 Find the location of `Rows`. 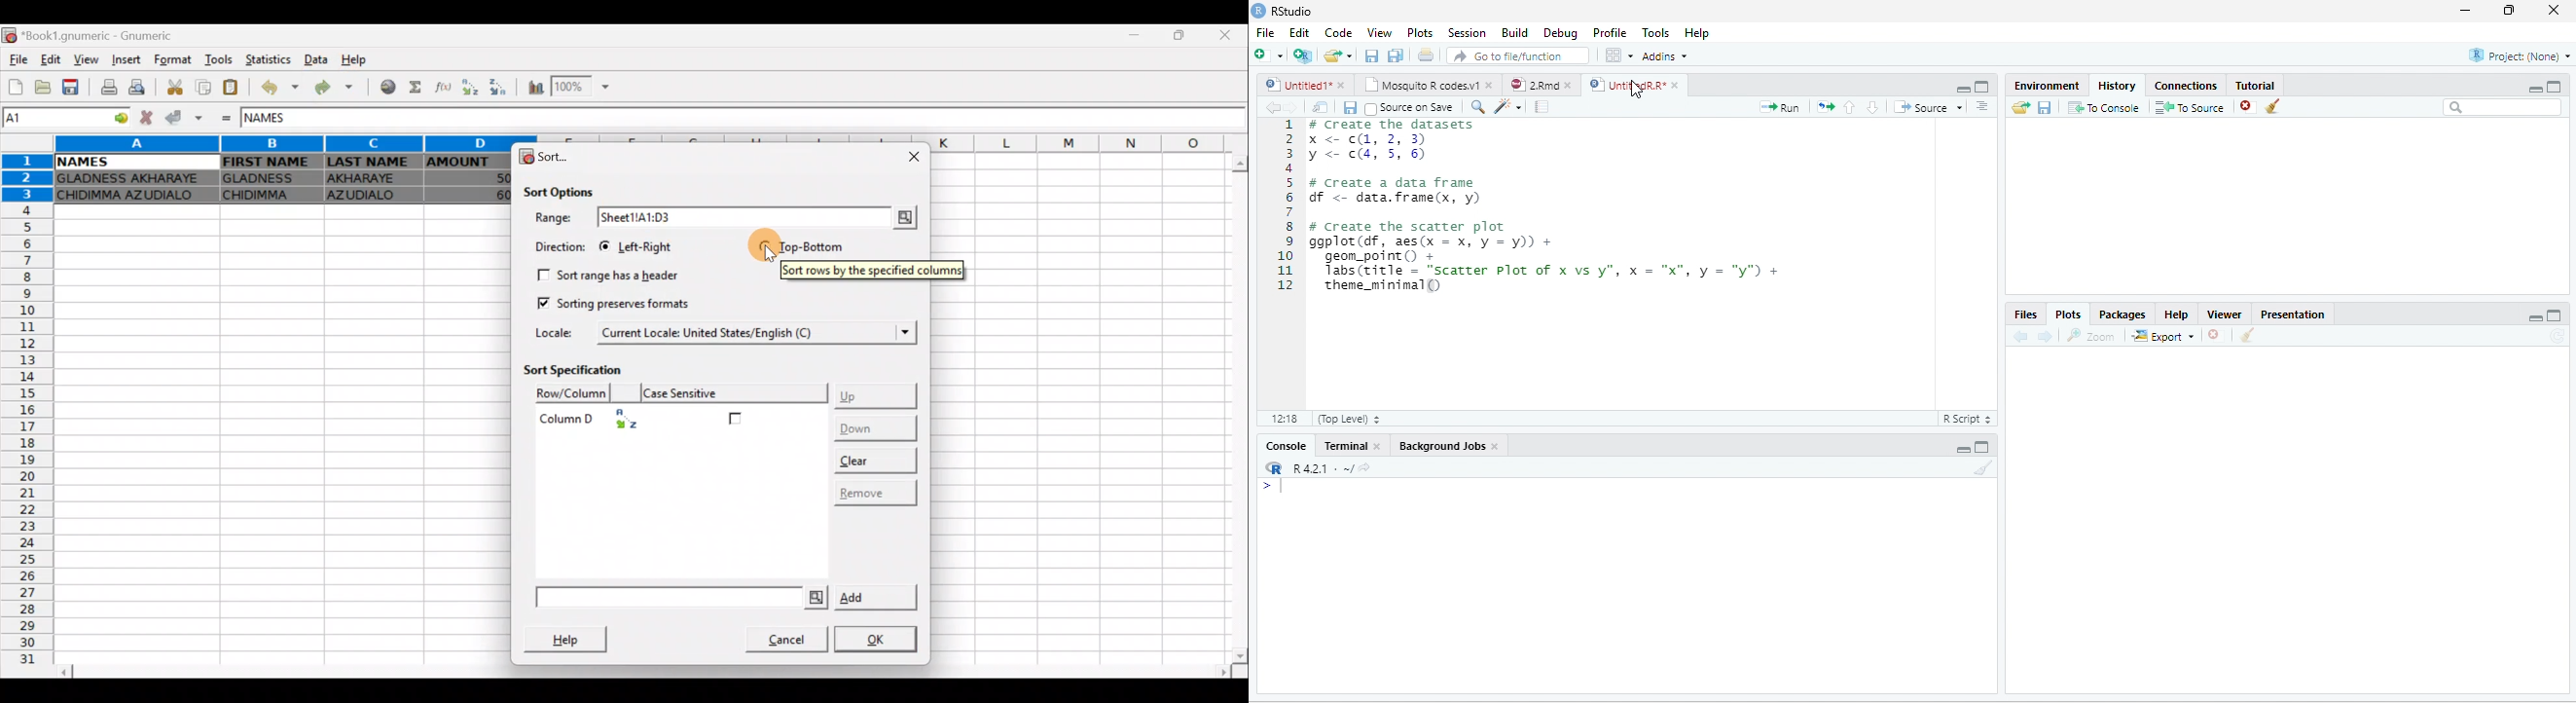

Rows is located at coordinates (25, 417).